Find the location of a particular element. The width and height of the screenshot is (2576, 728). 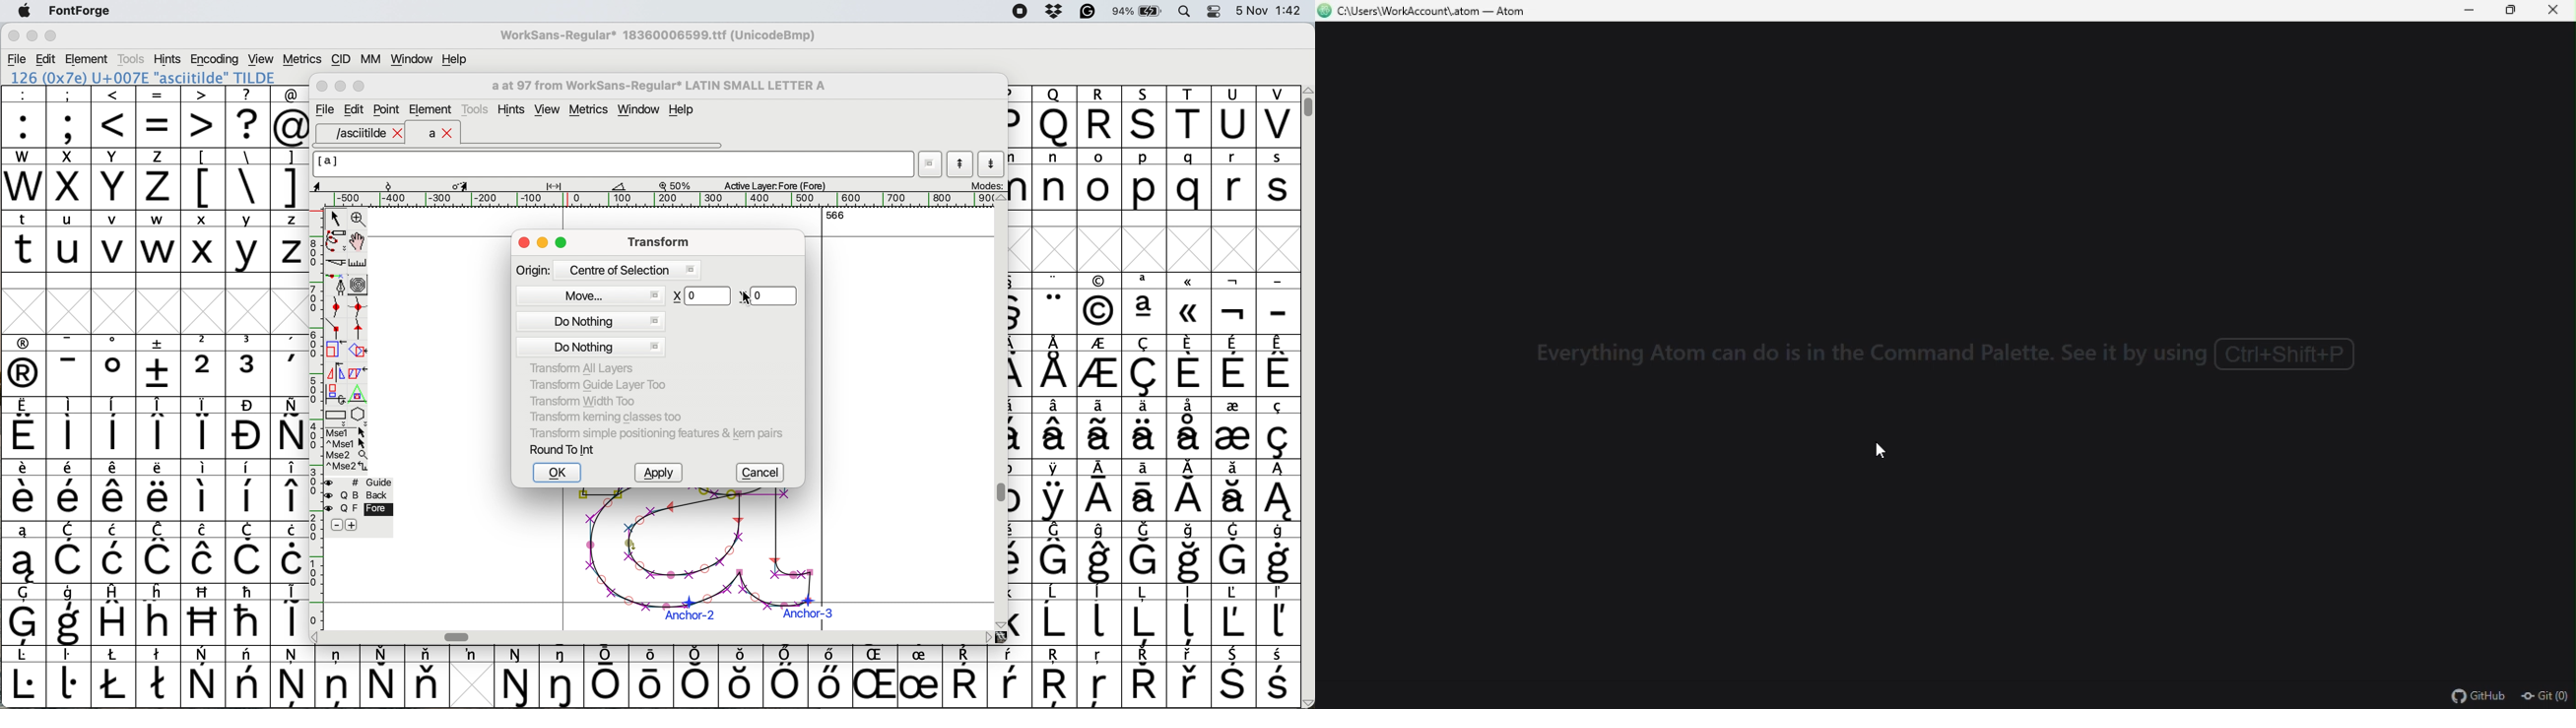

u is located at coordinates (70, 241).